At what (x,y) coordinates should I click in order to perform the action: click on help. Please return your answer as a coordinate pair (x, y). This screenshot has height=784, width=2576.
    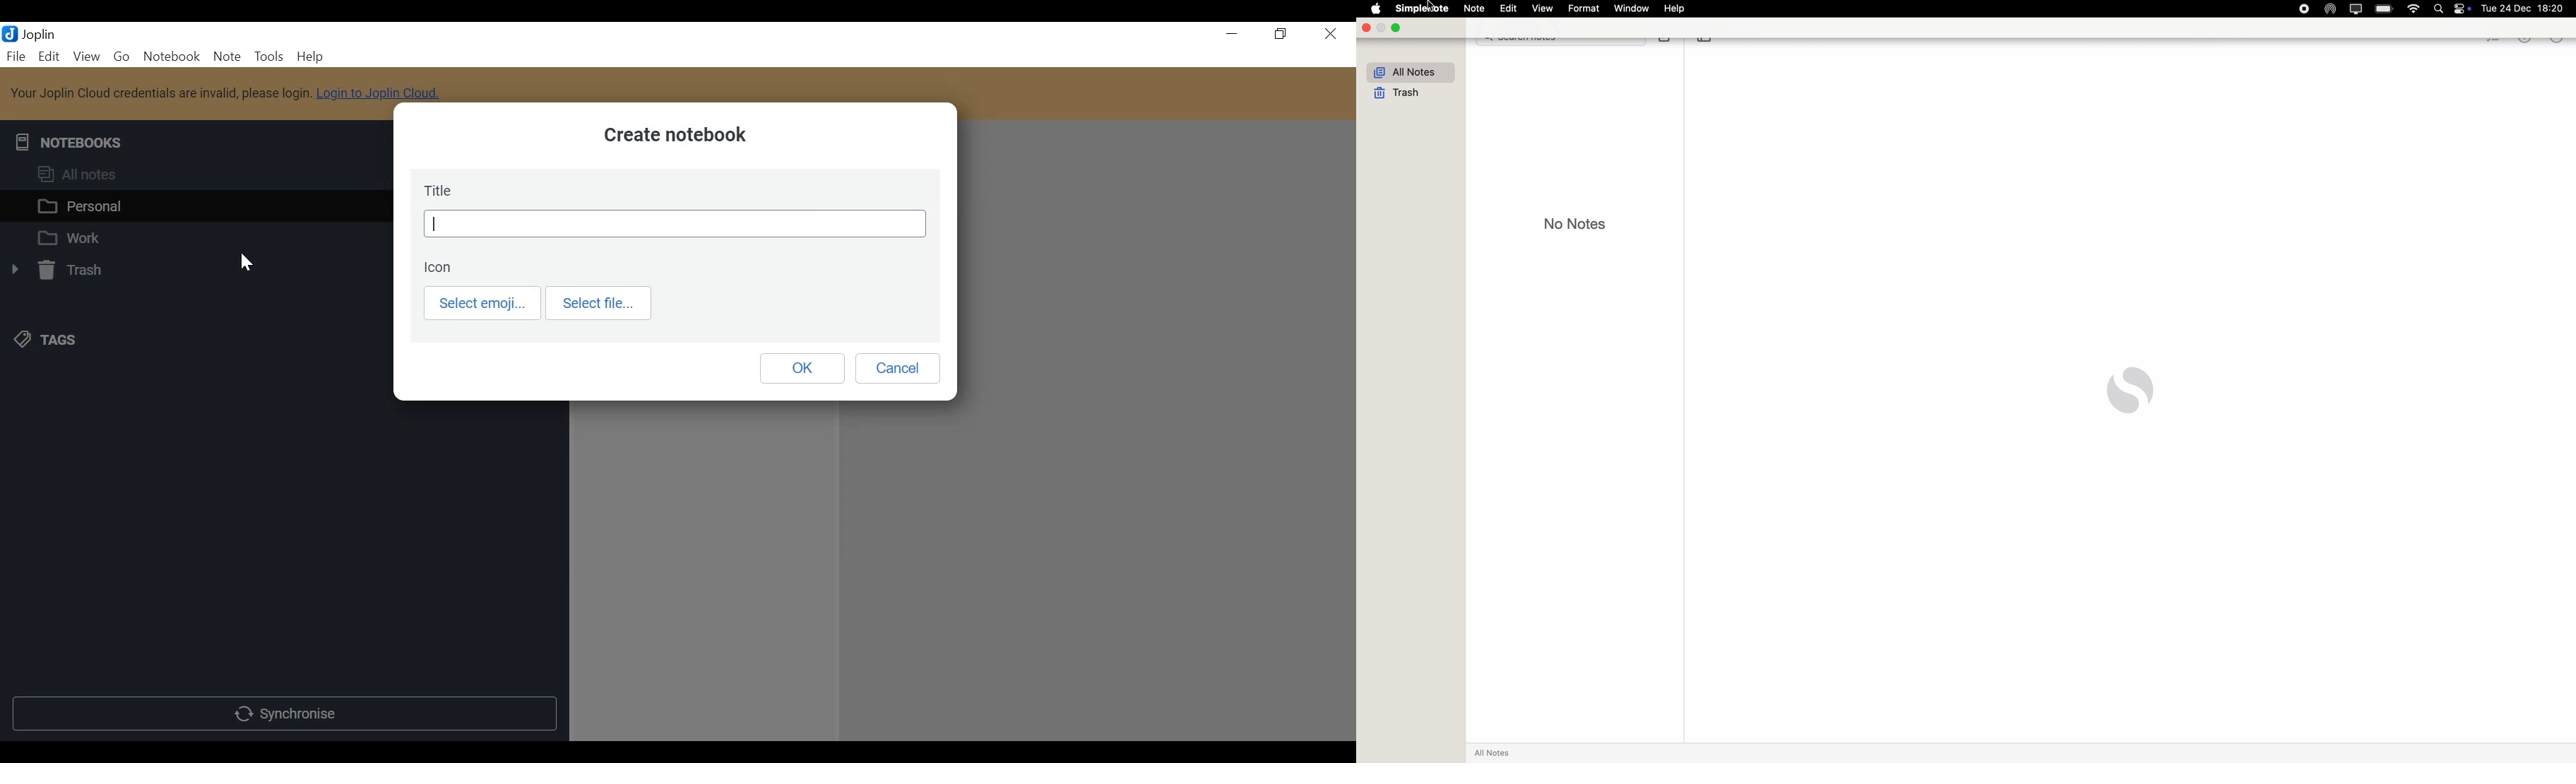
    Looking at the image, I should click on (1677, 9).